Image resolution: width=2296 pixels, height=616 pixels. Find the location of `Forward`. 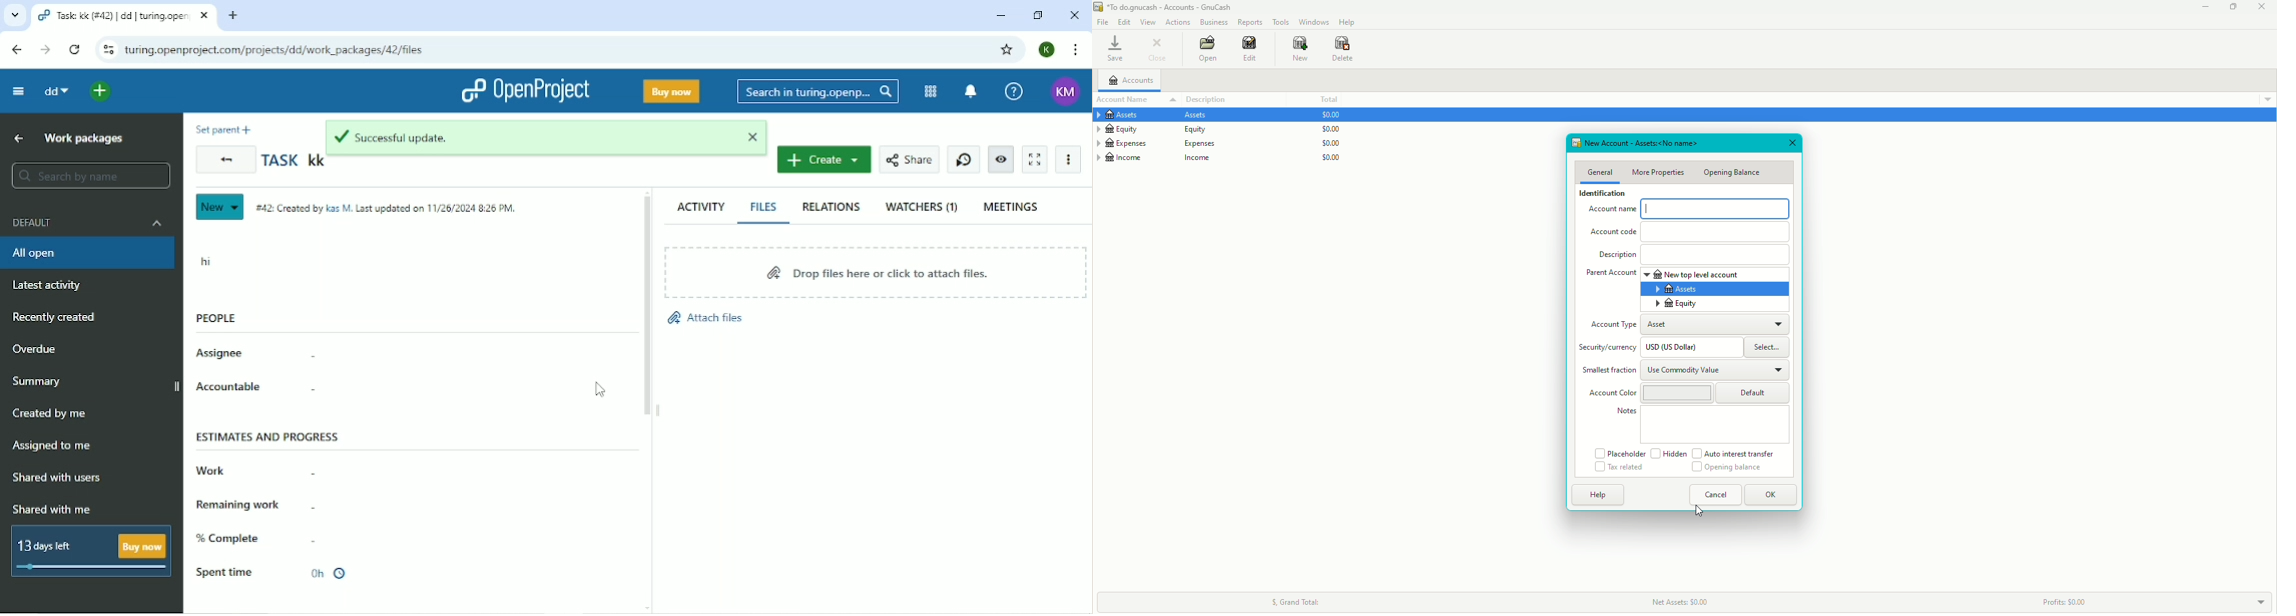

Forward is located at coordinates (46, 49).